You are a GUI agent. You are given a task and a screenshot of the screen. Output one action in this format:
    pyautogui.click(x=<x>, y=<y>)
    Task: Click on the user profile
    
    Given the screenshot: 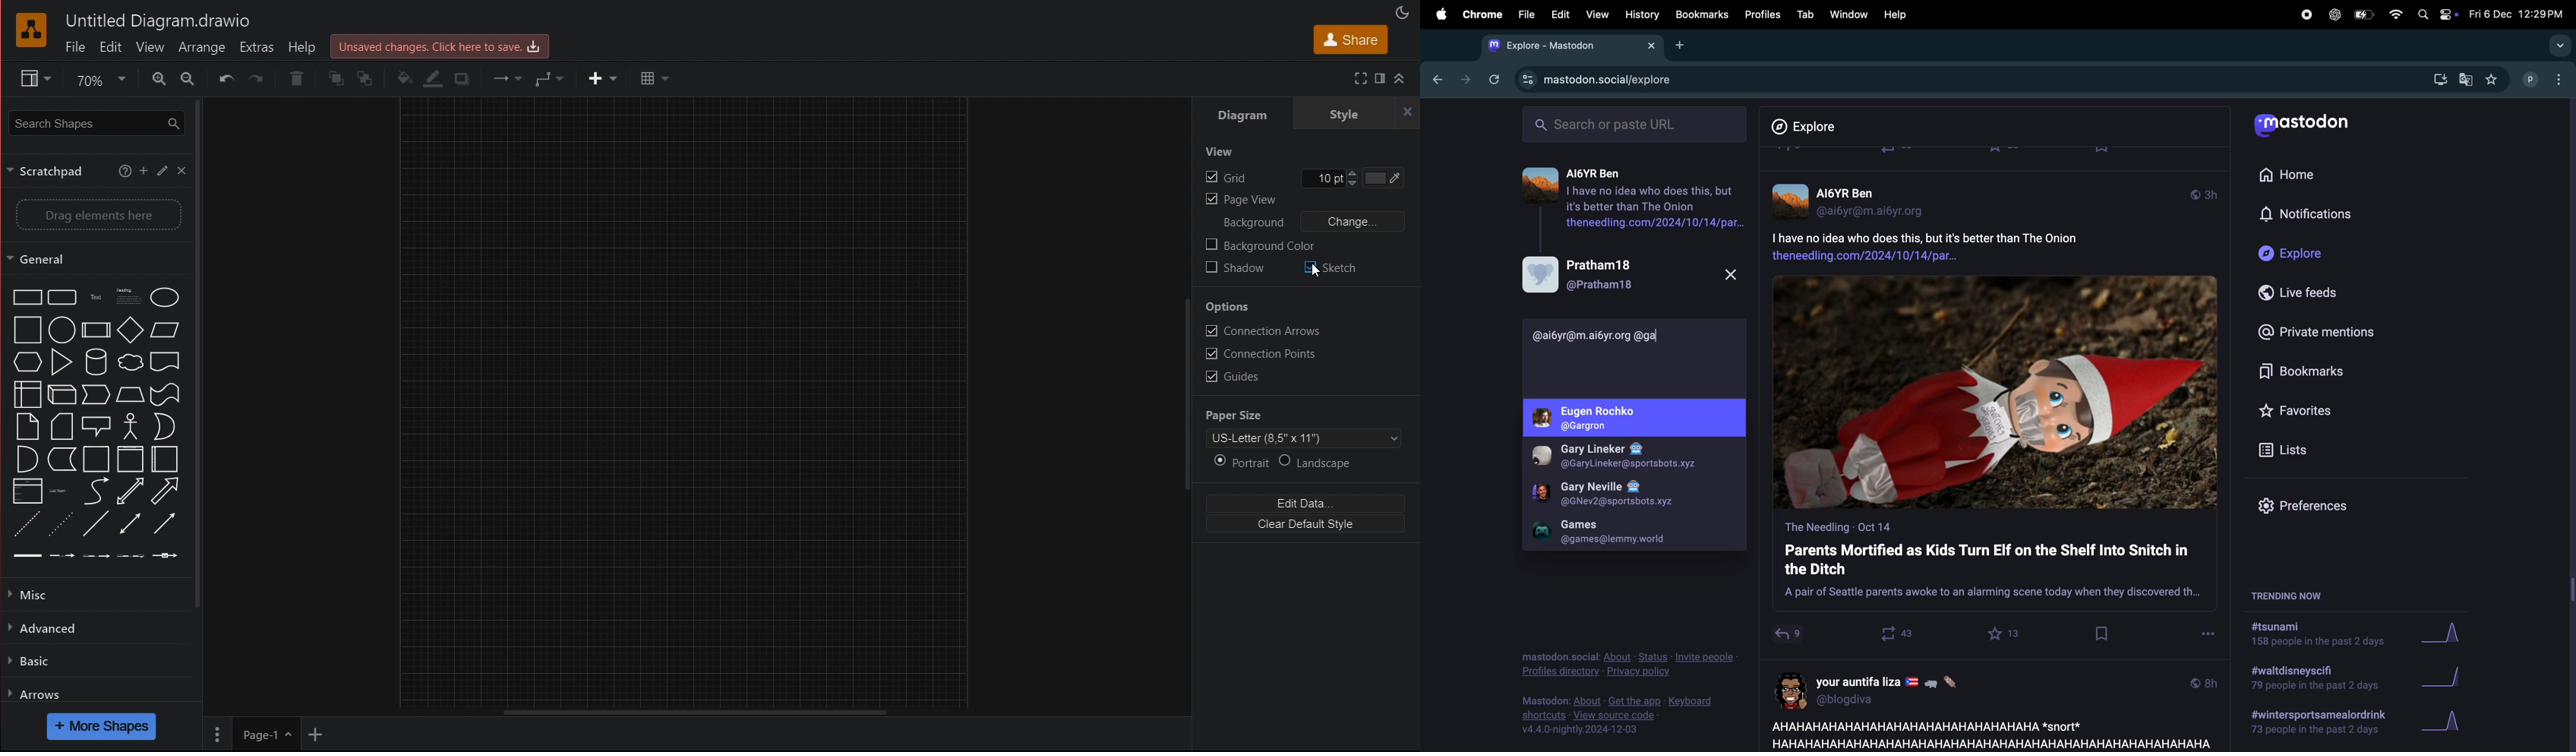 What is the action you would take?
    pyautogui.click(x=1629, y=274)
    